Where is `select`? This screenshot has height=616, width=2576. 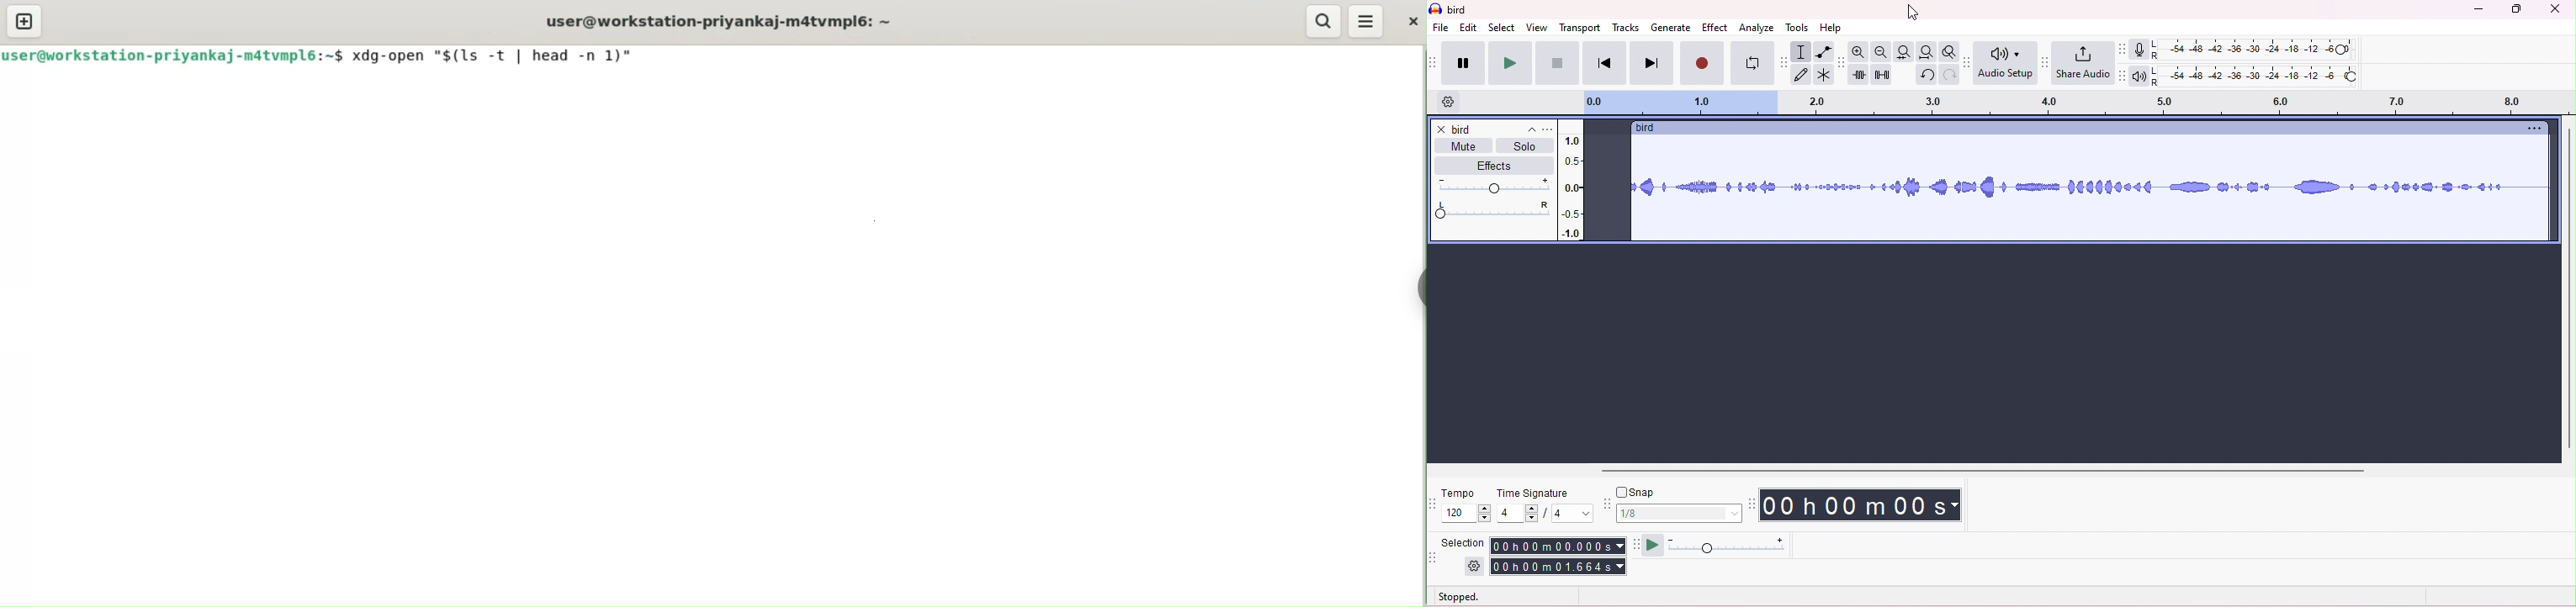 select is located at coordinates (1503, 27).